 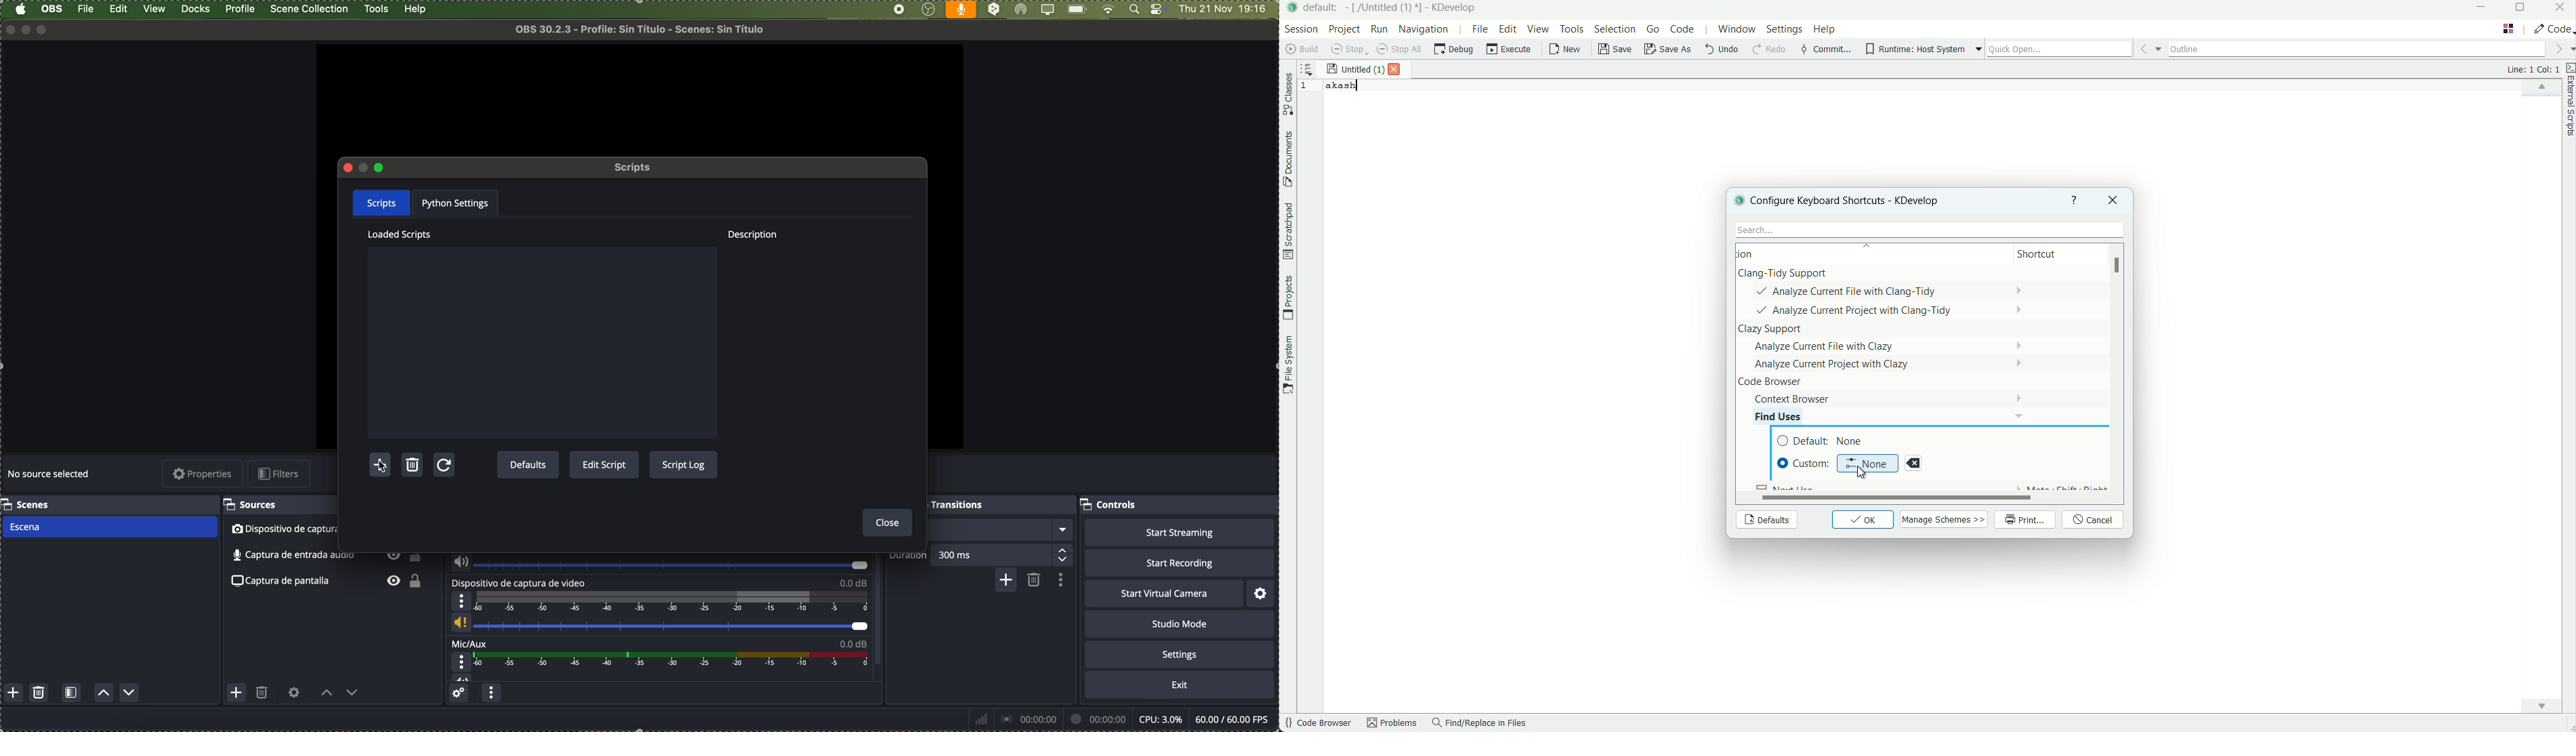 What do you see at coordinates (643, 29) in the screenshot?
I see `file name` at bounding box center [643, 29].